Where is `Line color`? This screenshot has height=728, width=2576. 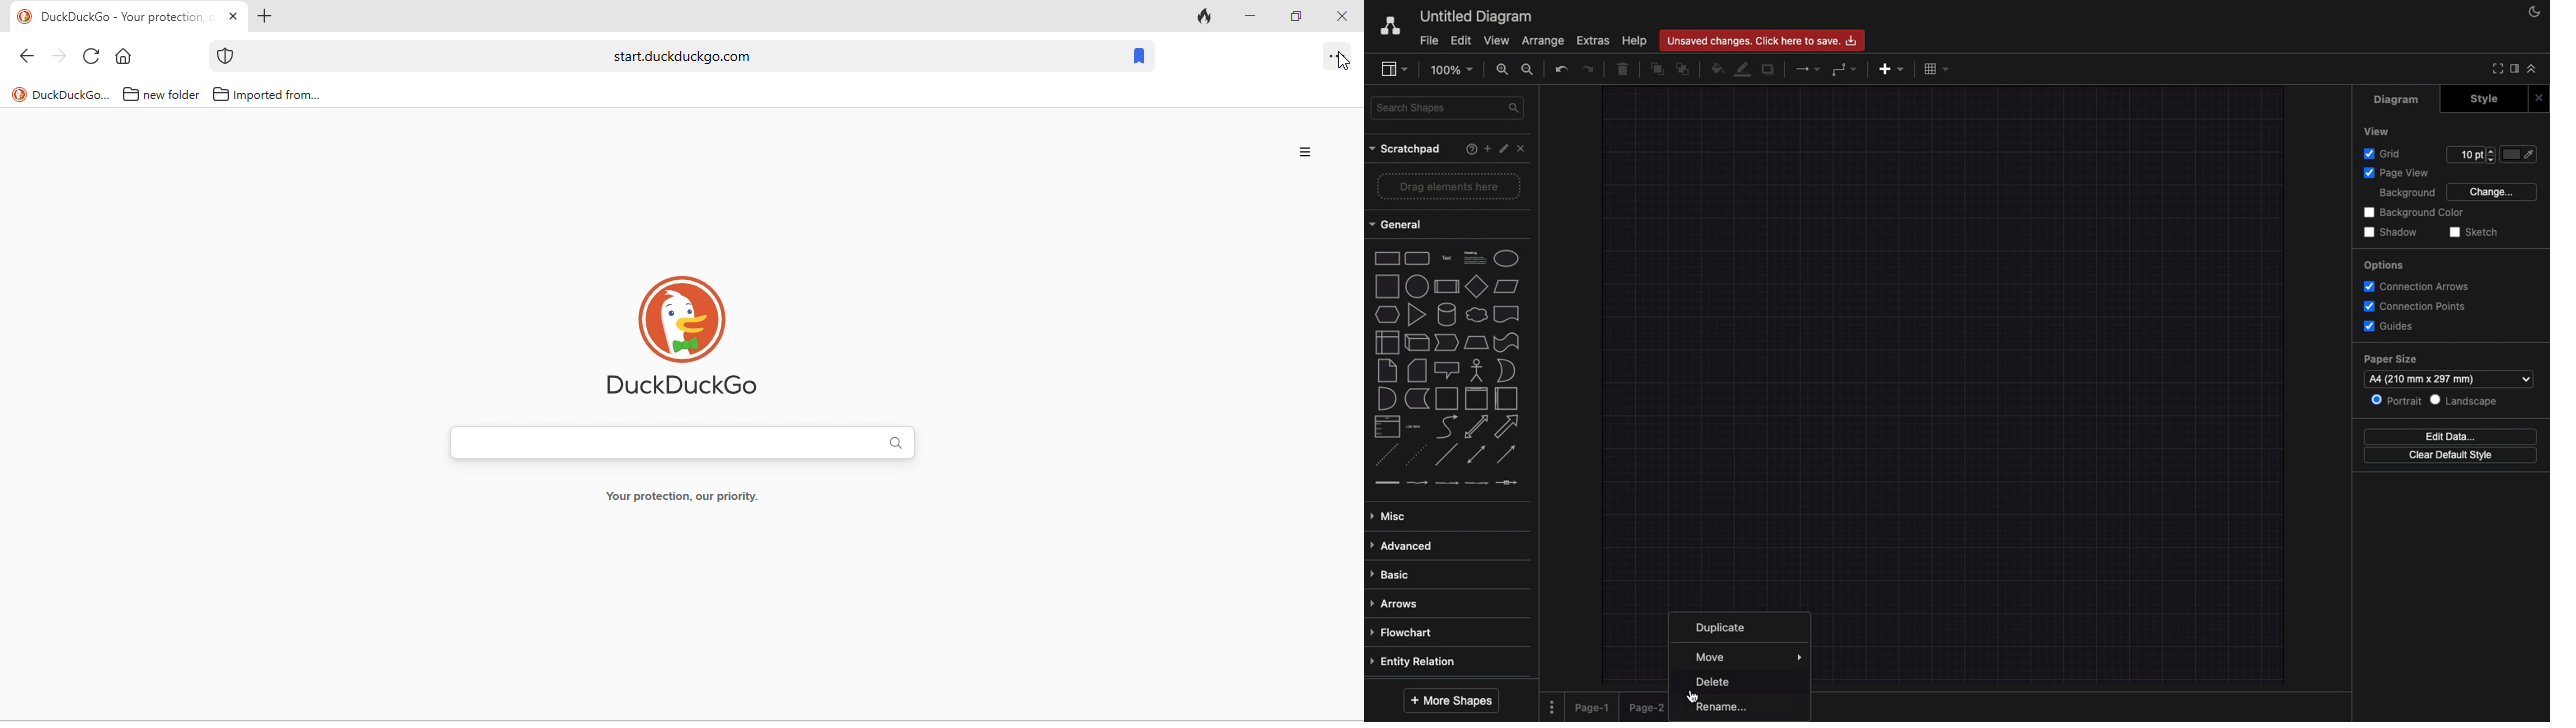 Line color is located at coordinates (1743, 70).